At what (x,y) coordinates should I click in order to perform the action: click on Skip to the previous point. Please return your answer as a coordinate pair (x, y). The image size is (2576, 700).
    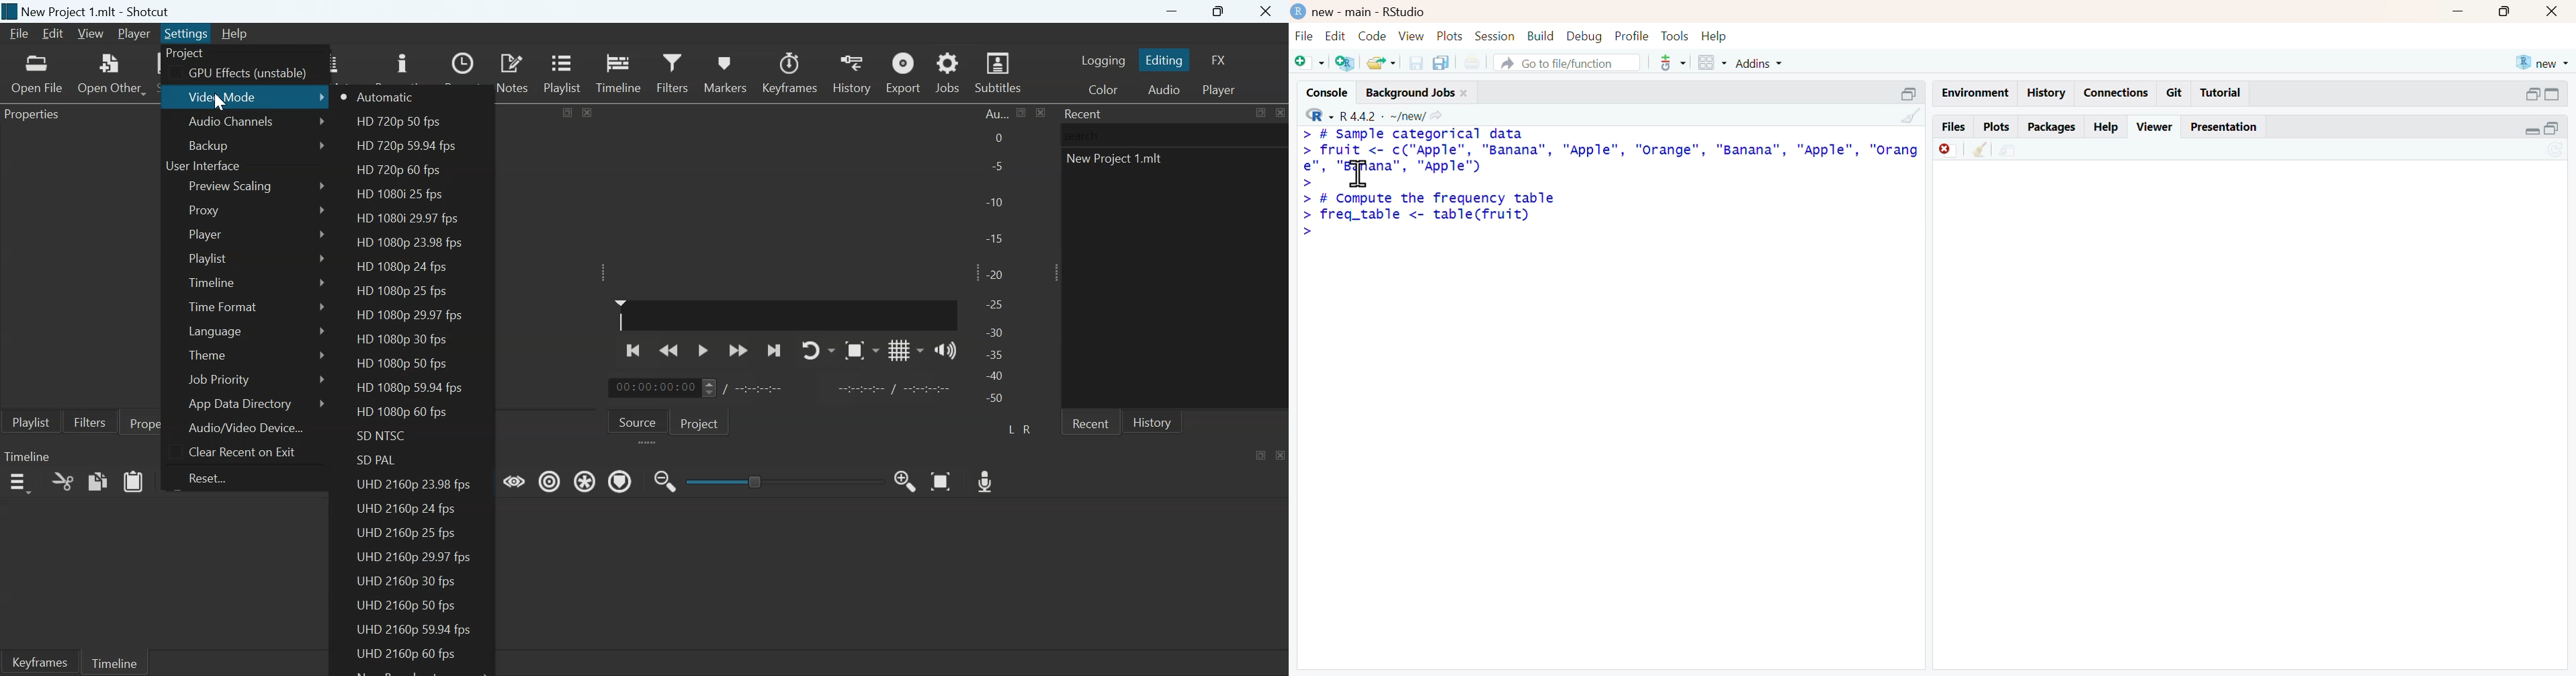
    Looking at the image, I should click on (635, 349).